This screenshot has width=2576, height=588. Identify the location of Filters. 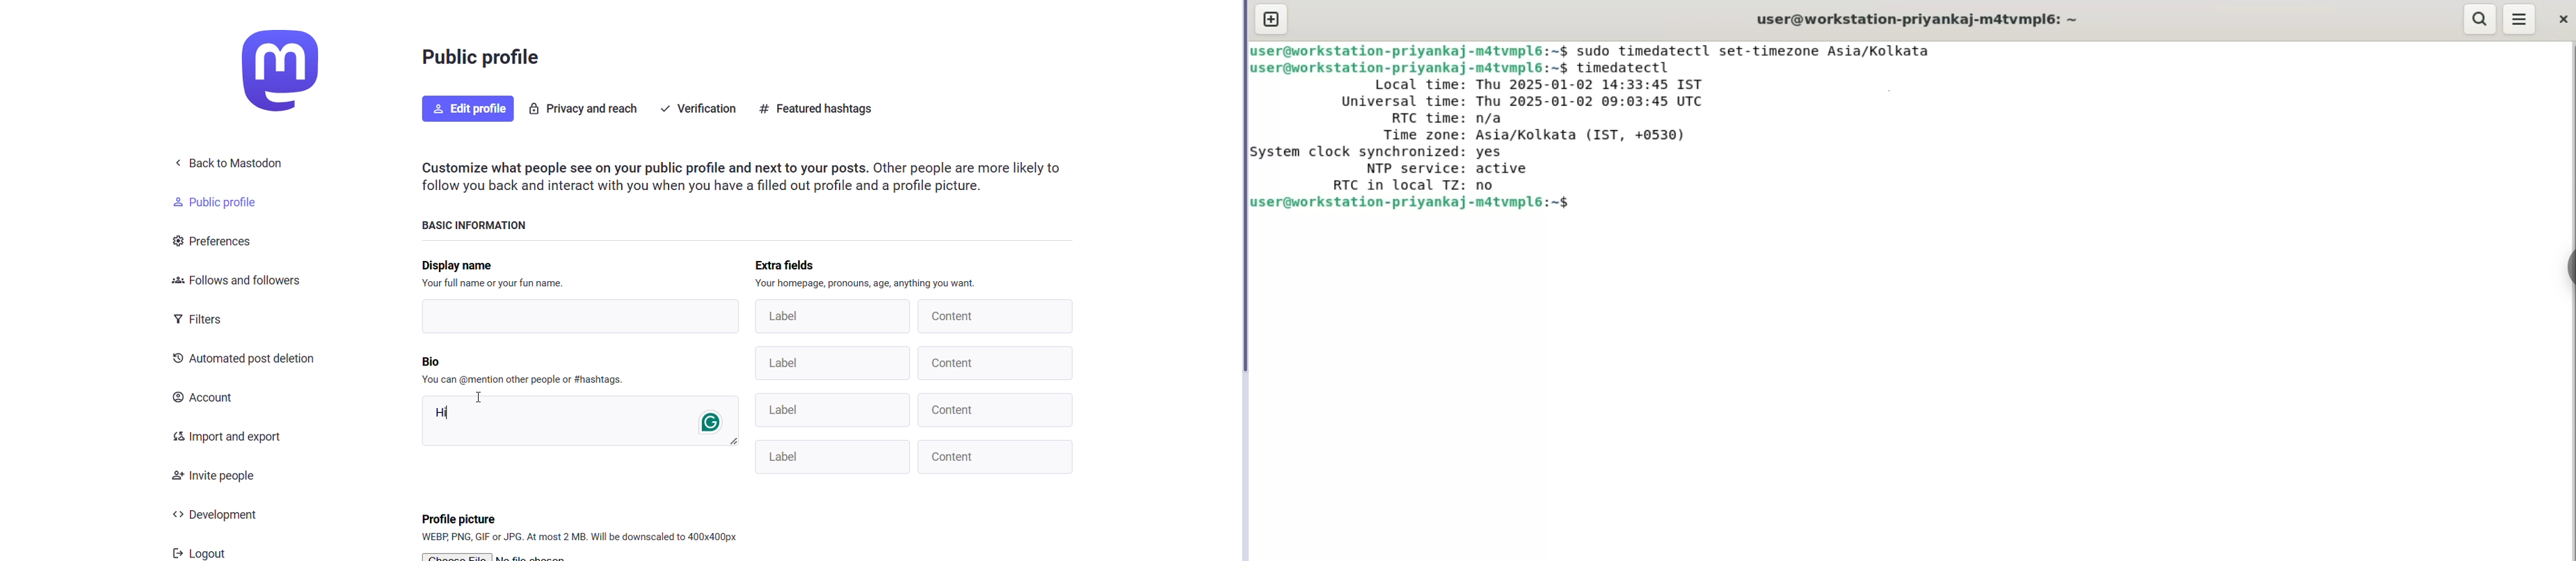
(205, 318).